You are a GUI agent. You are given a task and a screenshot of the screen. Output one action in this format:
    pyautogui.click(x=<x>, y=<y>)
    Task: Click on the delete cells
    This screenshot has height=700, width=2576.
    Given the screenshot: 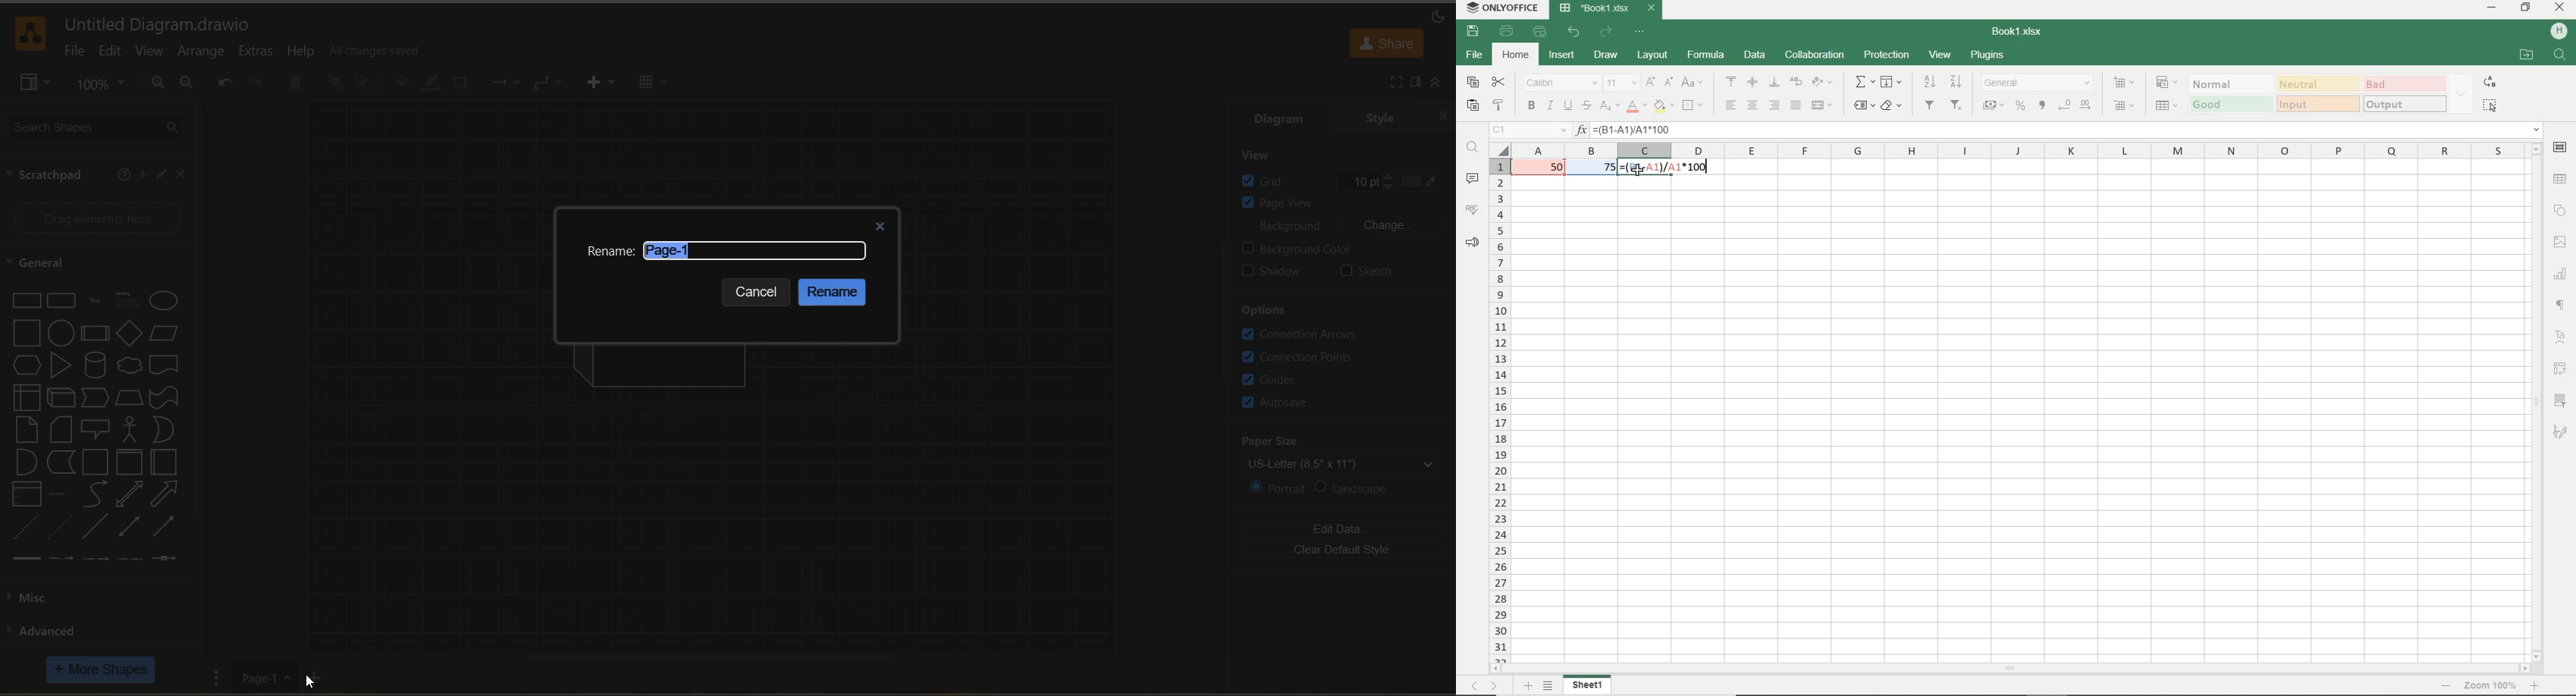 What is the action you would take?
    pyautogui.click(x=2122, y=104)
    